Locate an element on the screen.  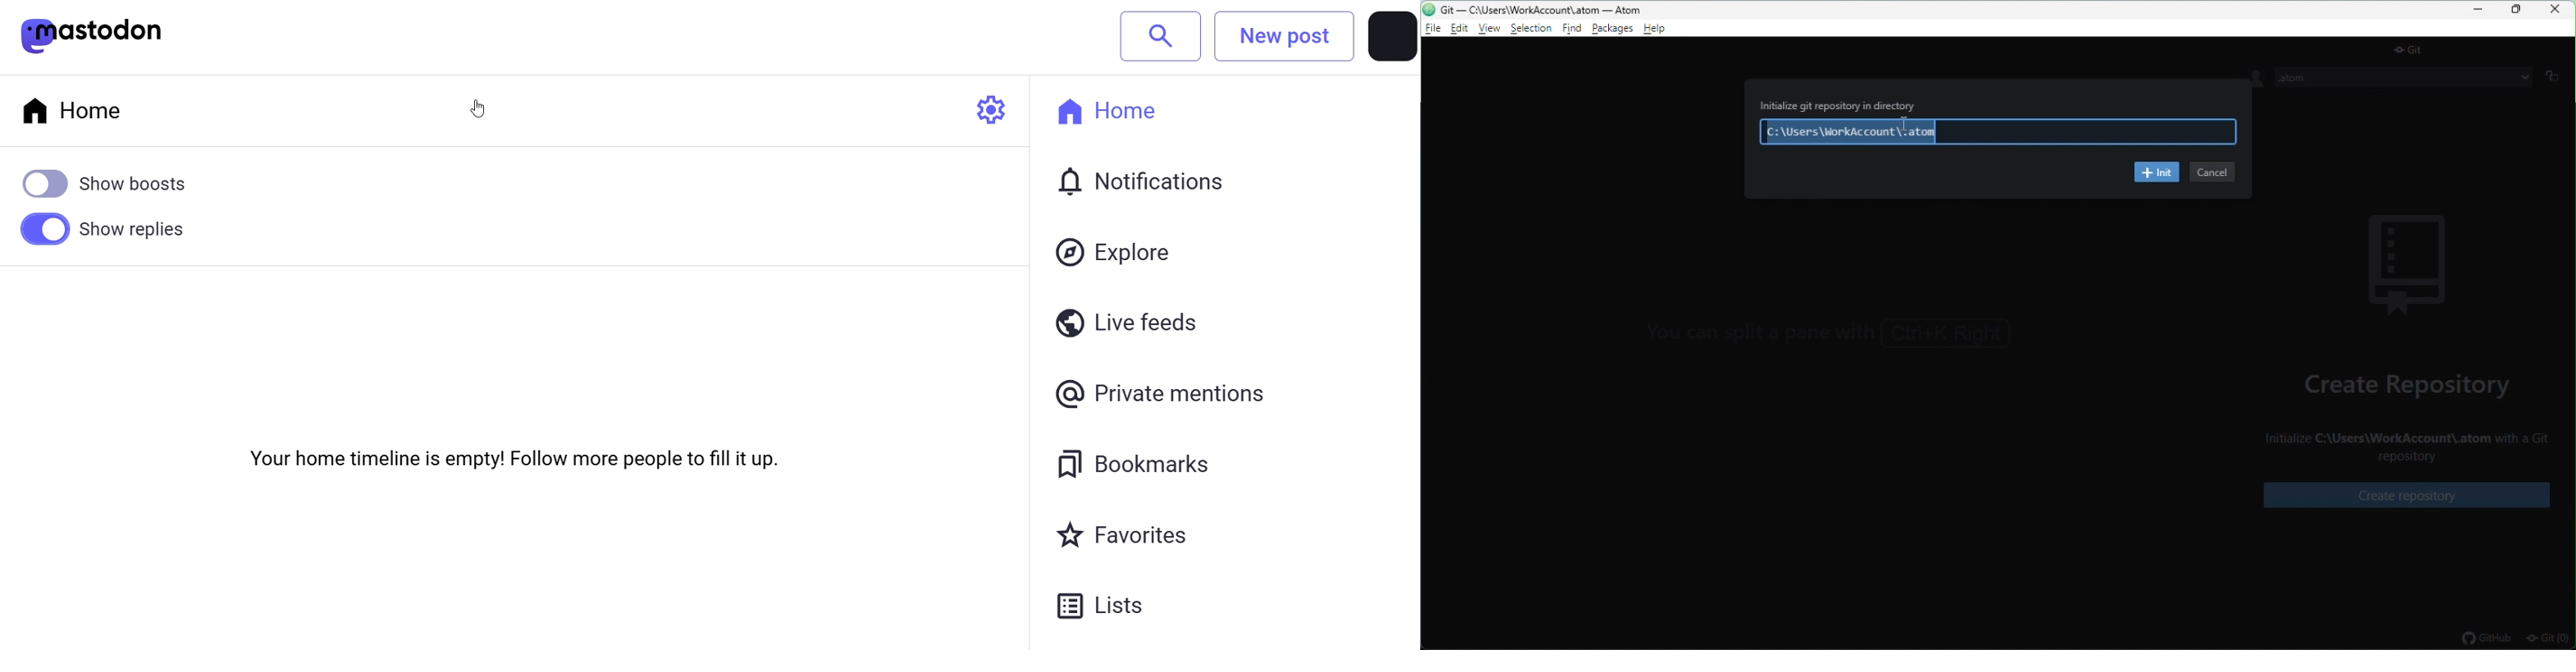
profile is located at coordinates (1394, 39).